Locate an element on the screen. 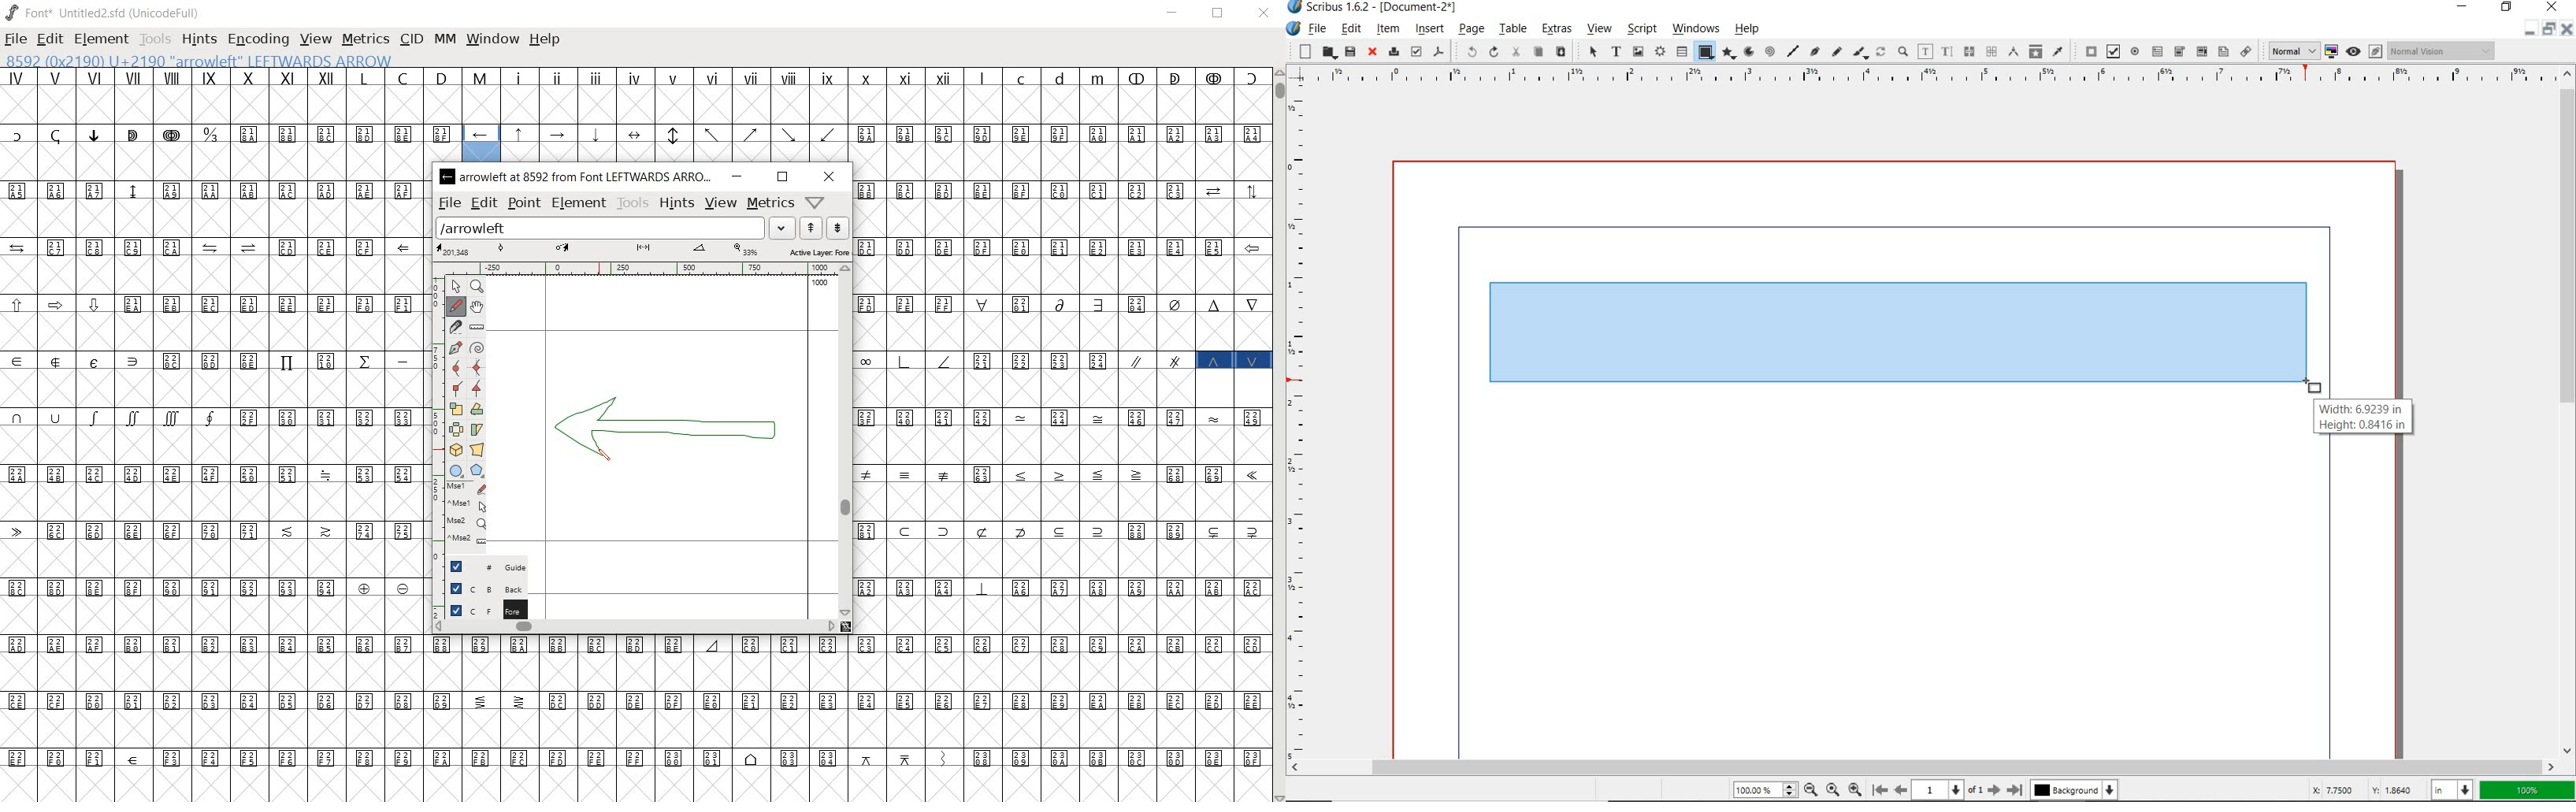 This screenshot has width=2576, height=812. shape is located at coordinates (1705, 52).